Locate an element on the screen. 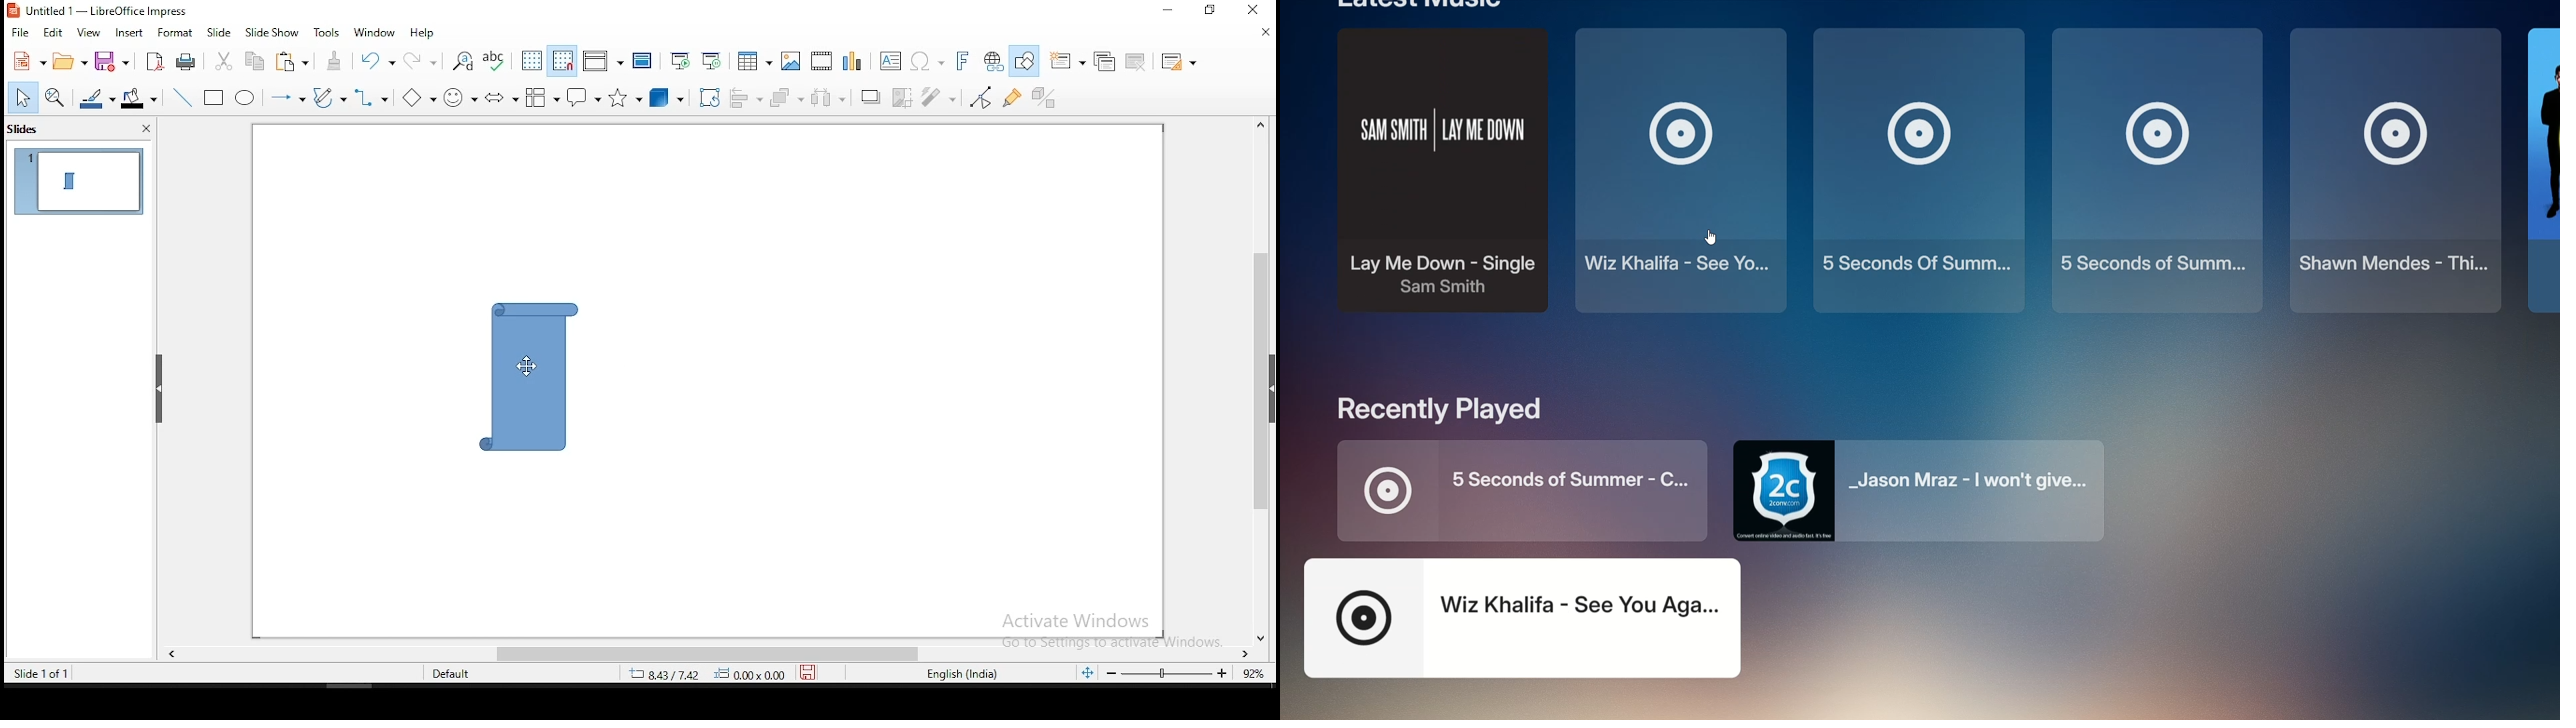 The width and height of the screenshot is (2576, 728). fit slide to current window is located at coordinates (1088, 673).